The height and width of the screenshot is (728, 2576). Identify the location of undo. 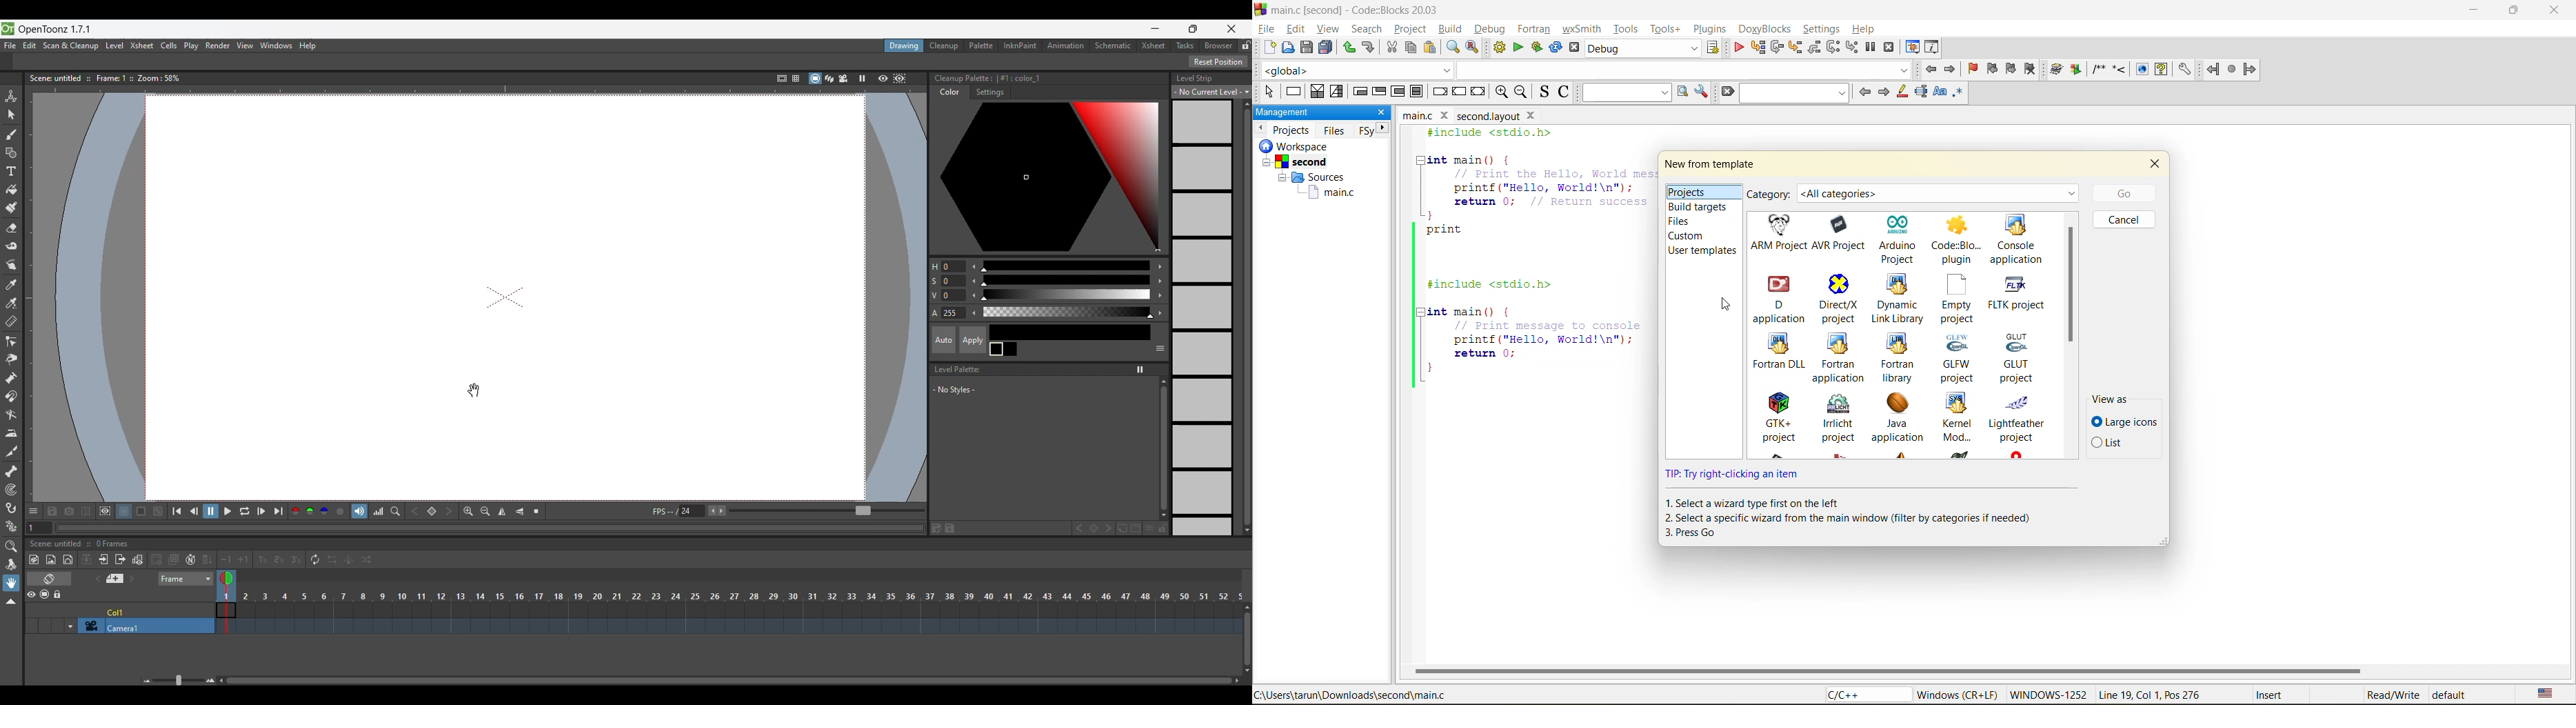
(1347, 48).